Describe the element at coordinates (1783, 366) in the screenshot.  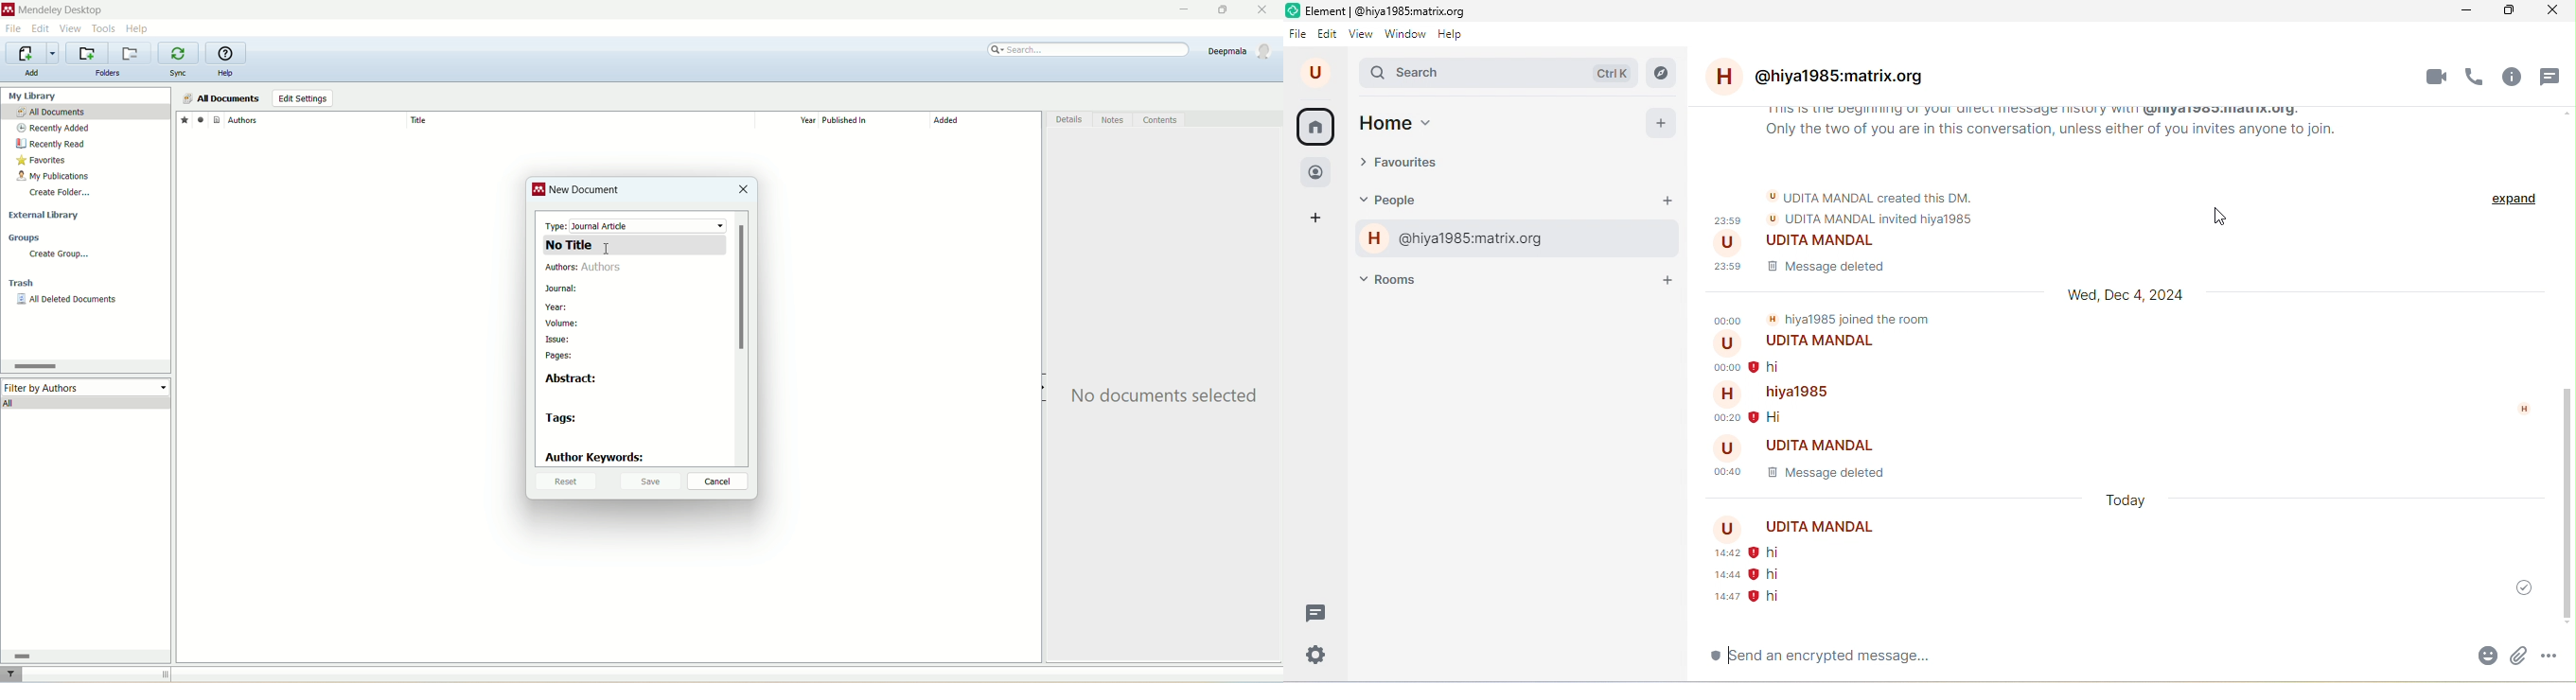
I see `hi` at that location.